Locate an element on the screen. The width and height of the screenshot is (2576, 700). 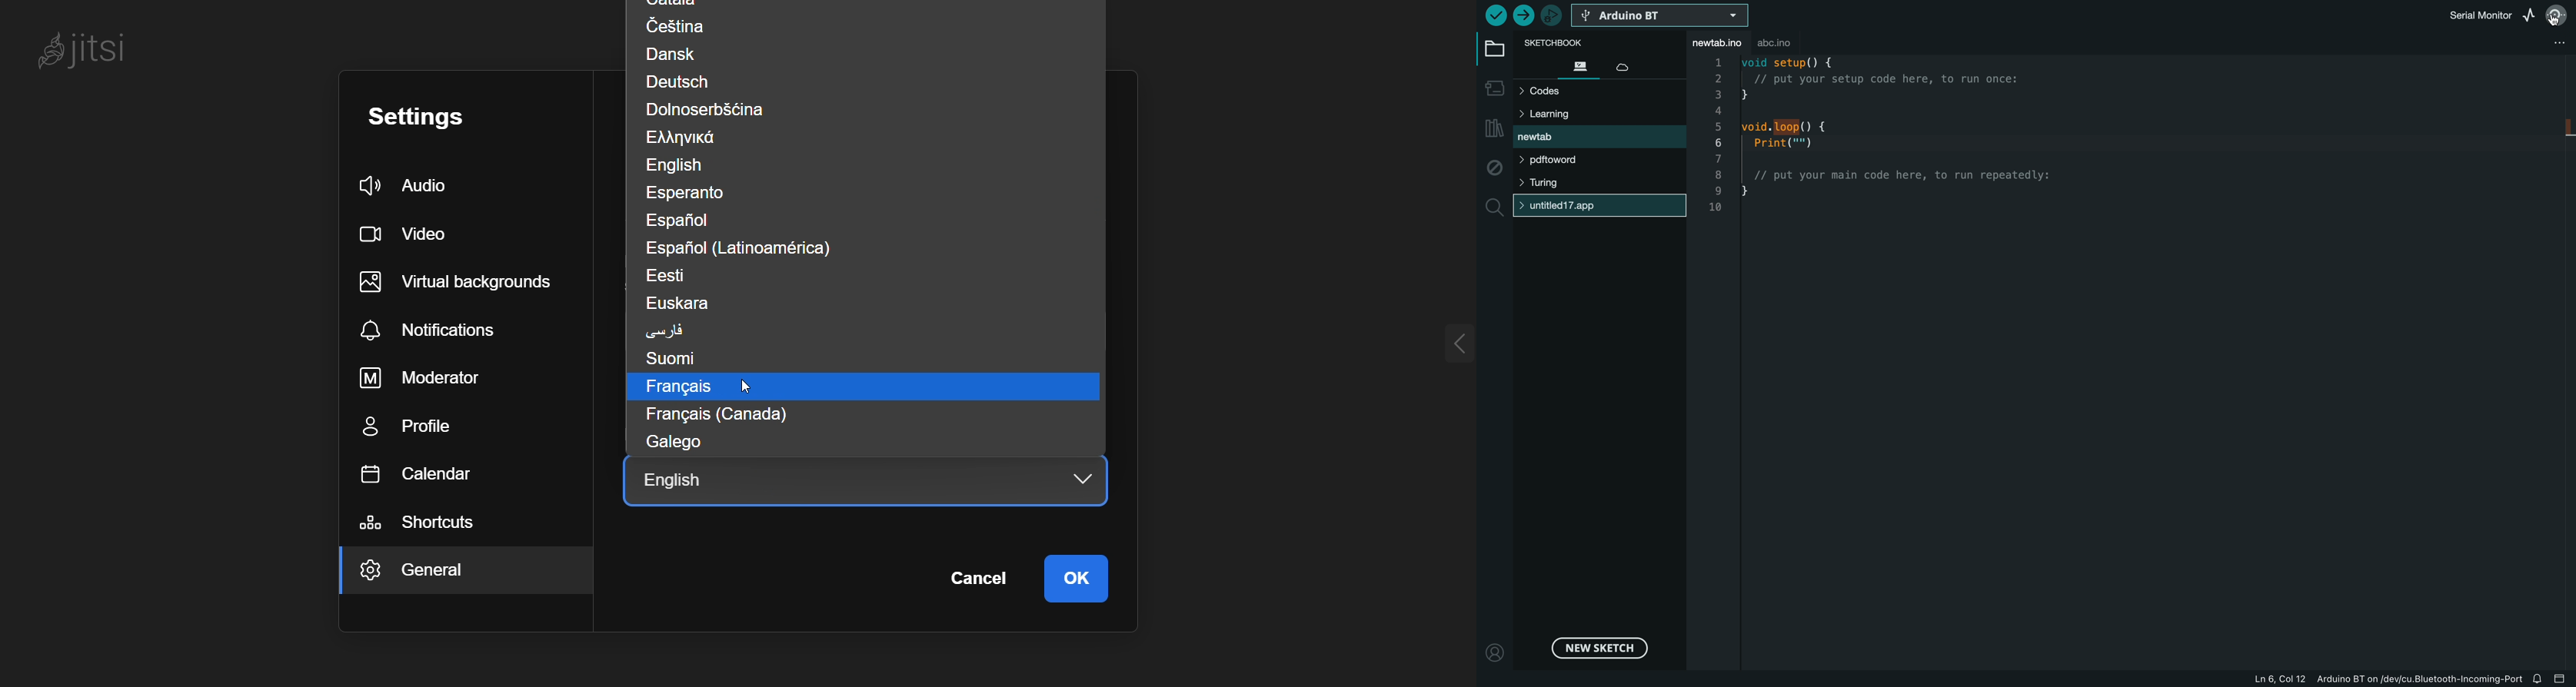
Espariol (Latinoamérica) is located at coordinates (742, 247).